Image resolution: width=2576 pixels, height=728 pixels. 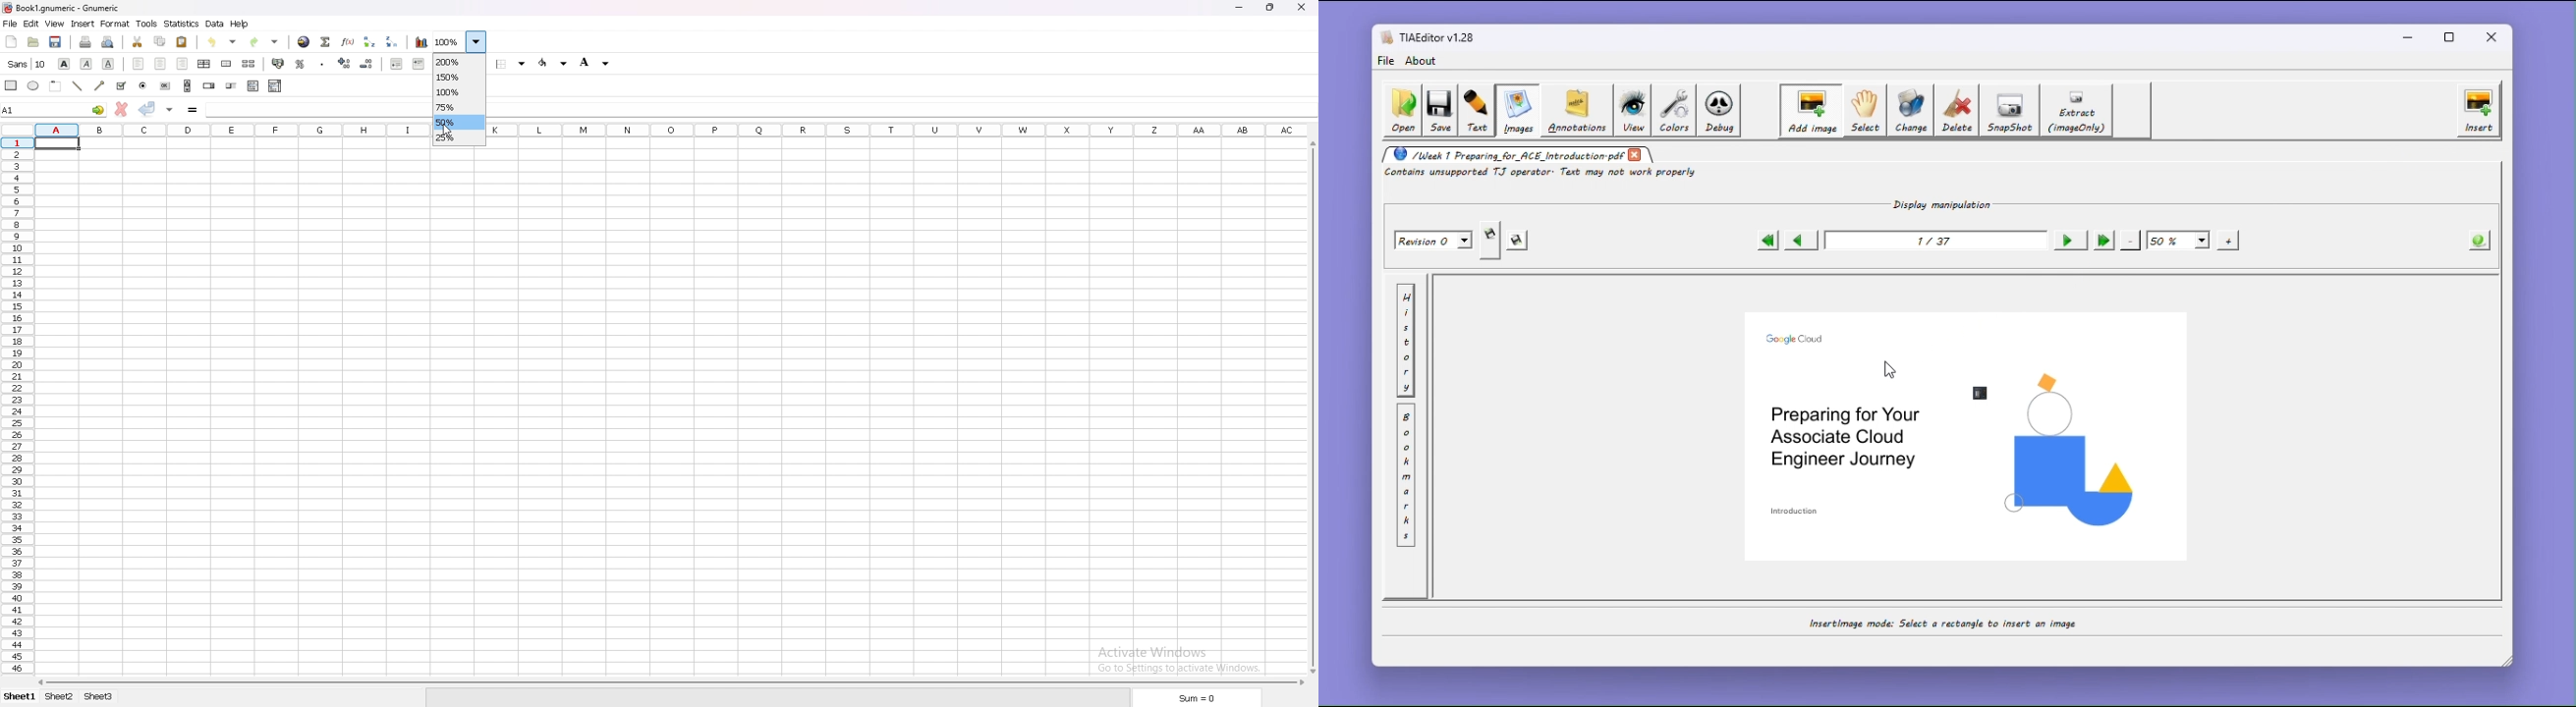 I want to click on formula, so click(x=192, y=109).